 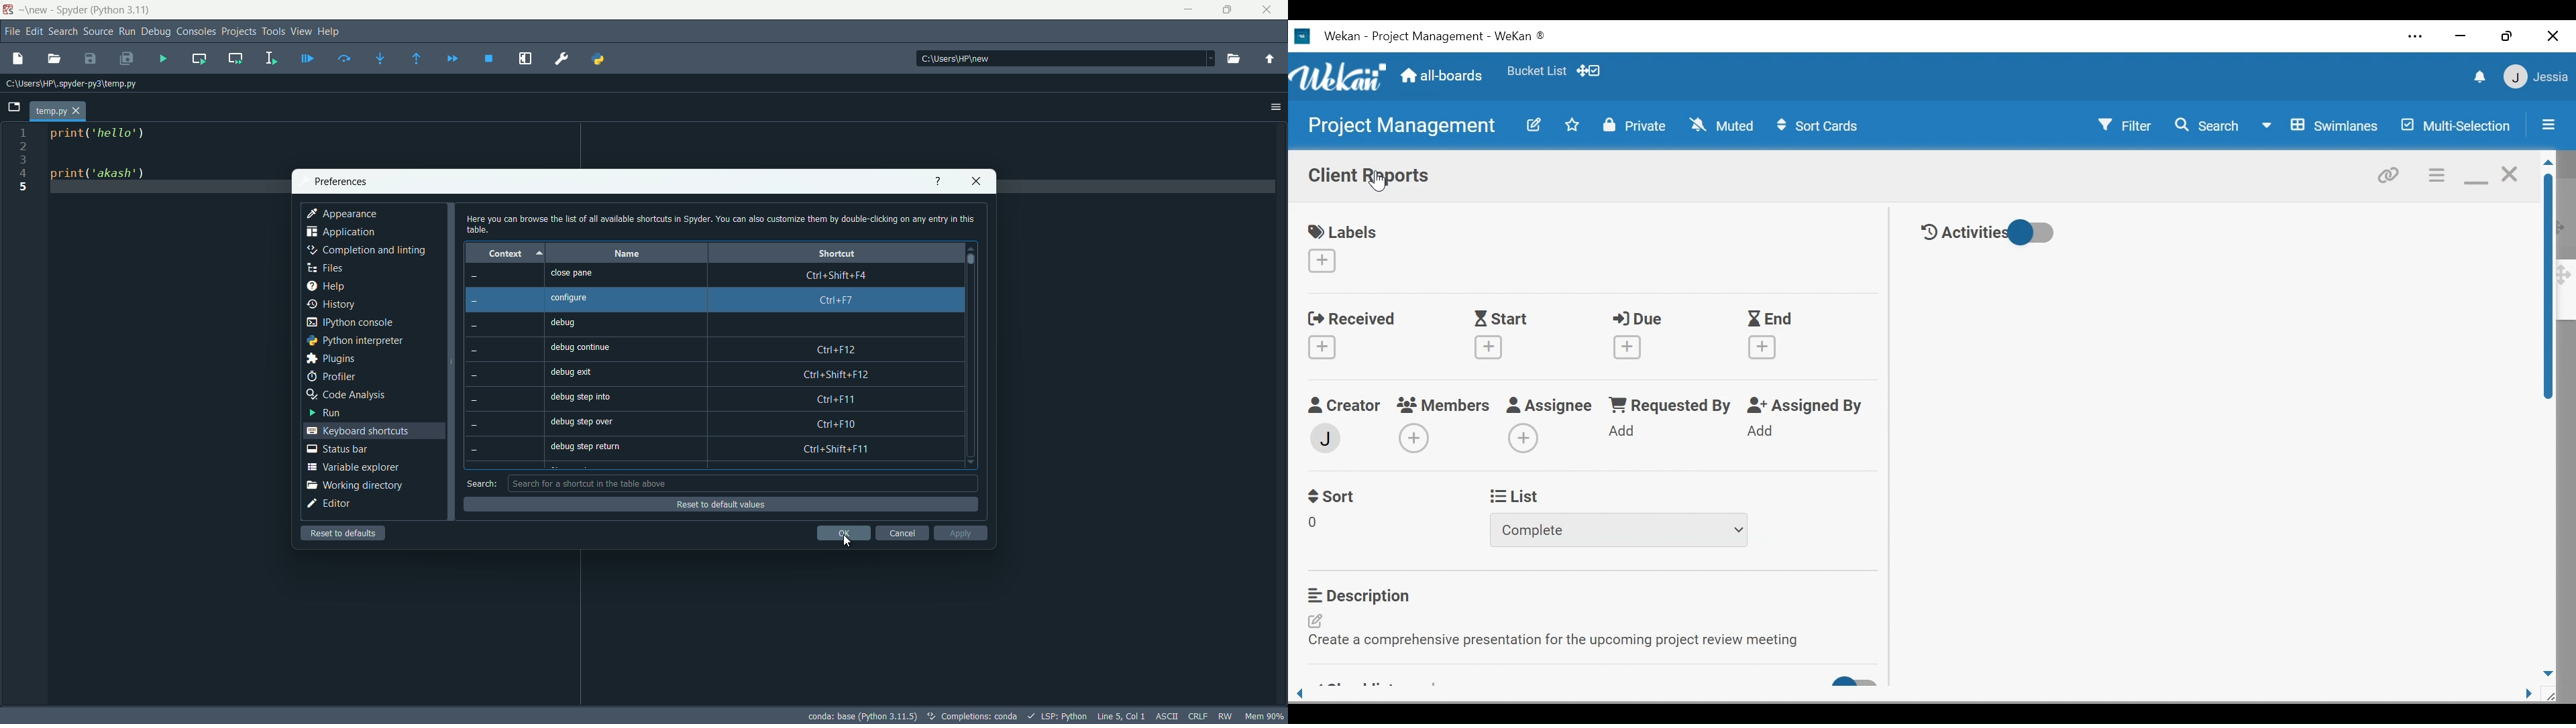 What do you see at coordinates (526, 59) in the screenshot?
I see `maximize current pane` at bounding box center [526, 59].